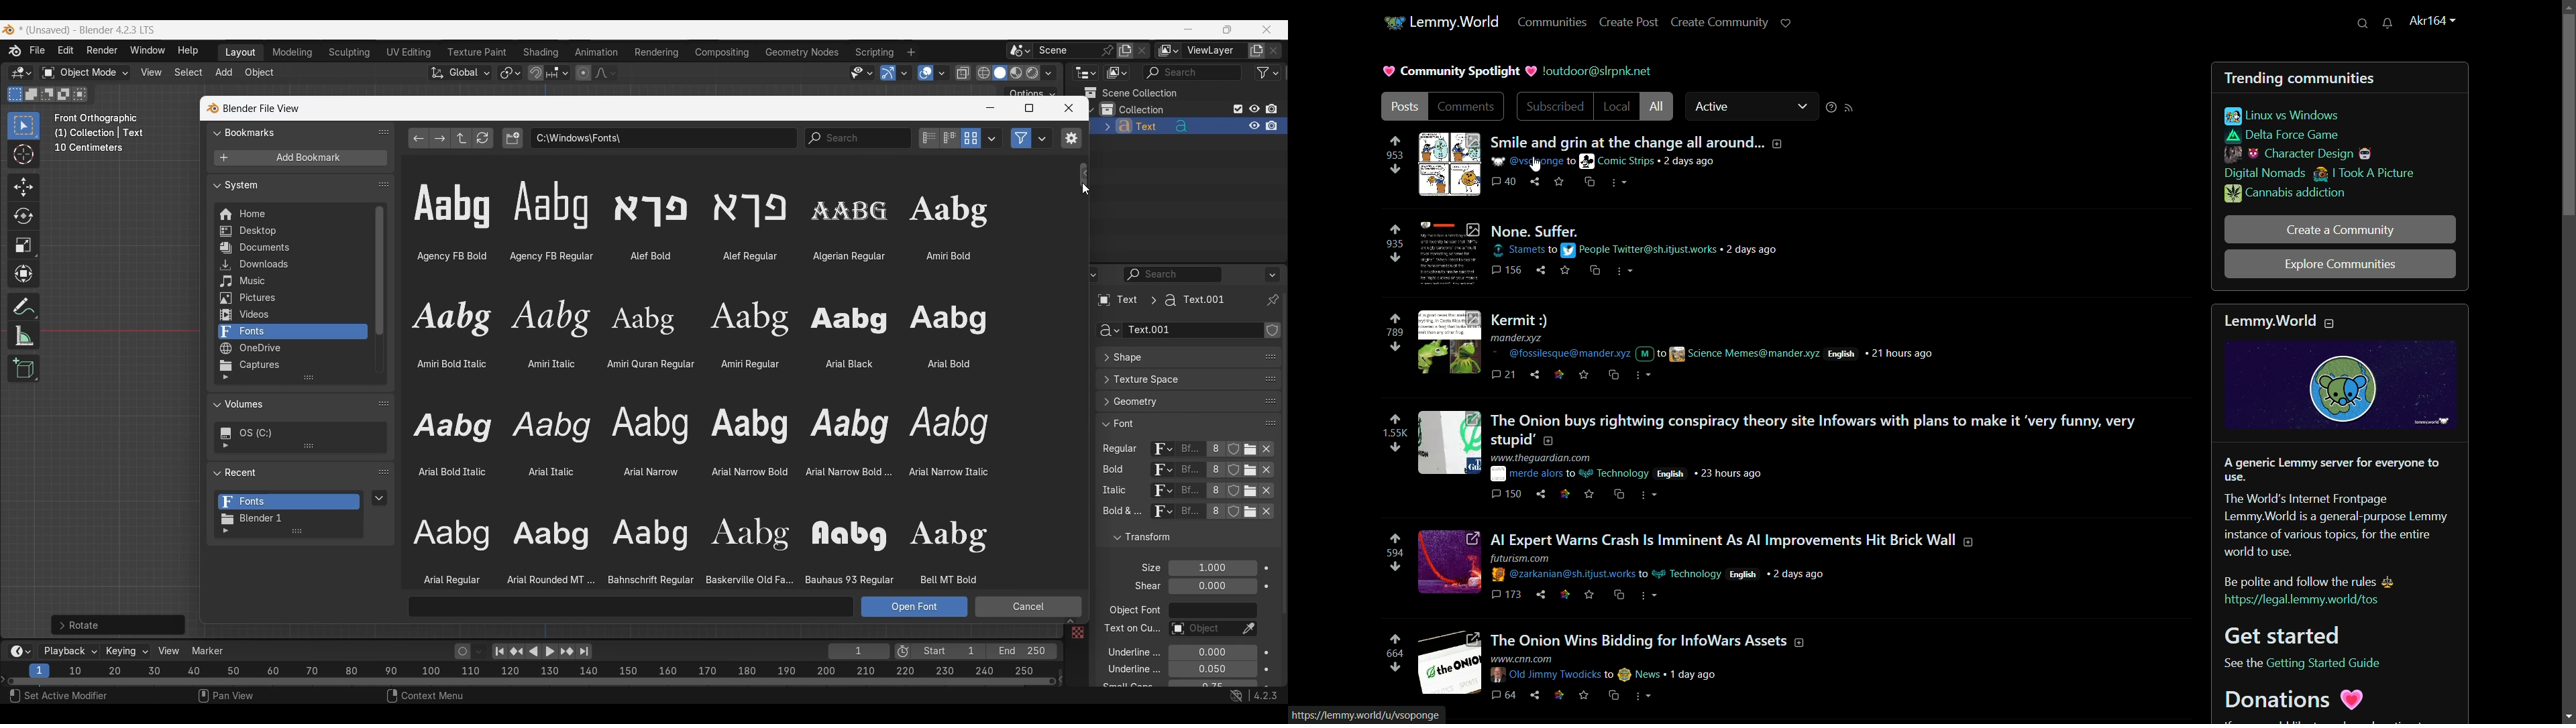 The height and width of the screenshot is (728, 2576). What do you see at coordinates (1720, 23) in the screenshot?
I see `create community` at bounding box center [1720, 23].